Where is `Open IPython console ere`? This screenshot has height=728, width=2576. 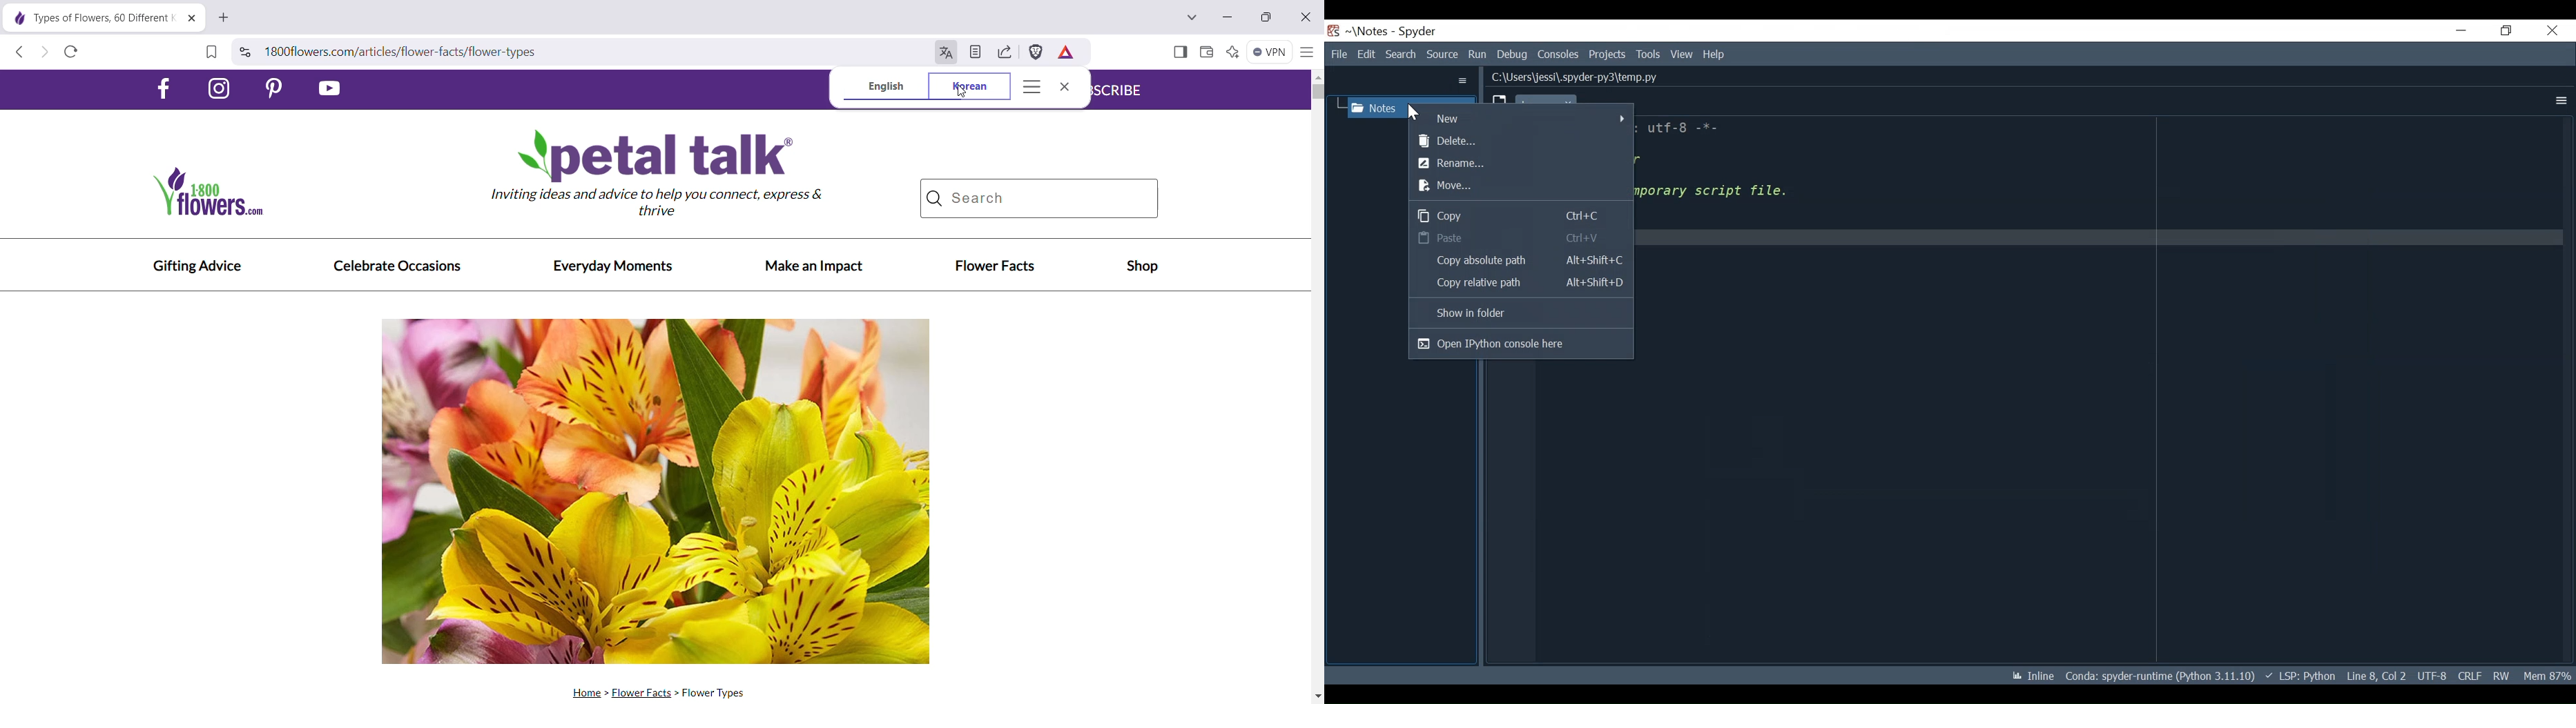
Open IPython console ere is located at coordinates (1521, 344).